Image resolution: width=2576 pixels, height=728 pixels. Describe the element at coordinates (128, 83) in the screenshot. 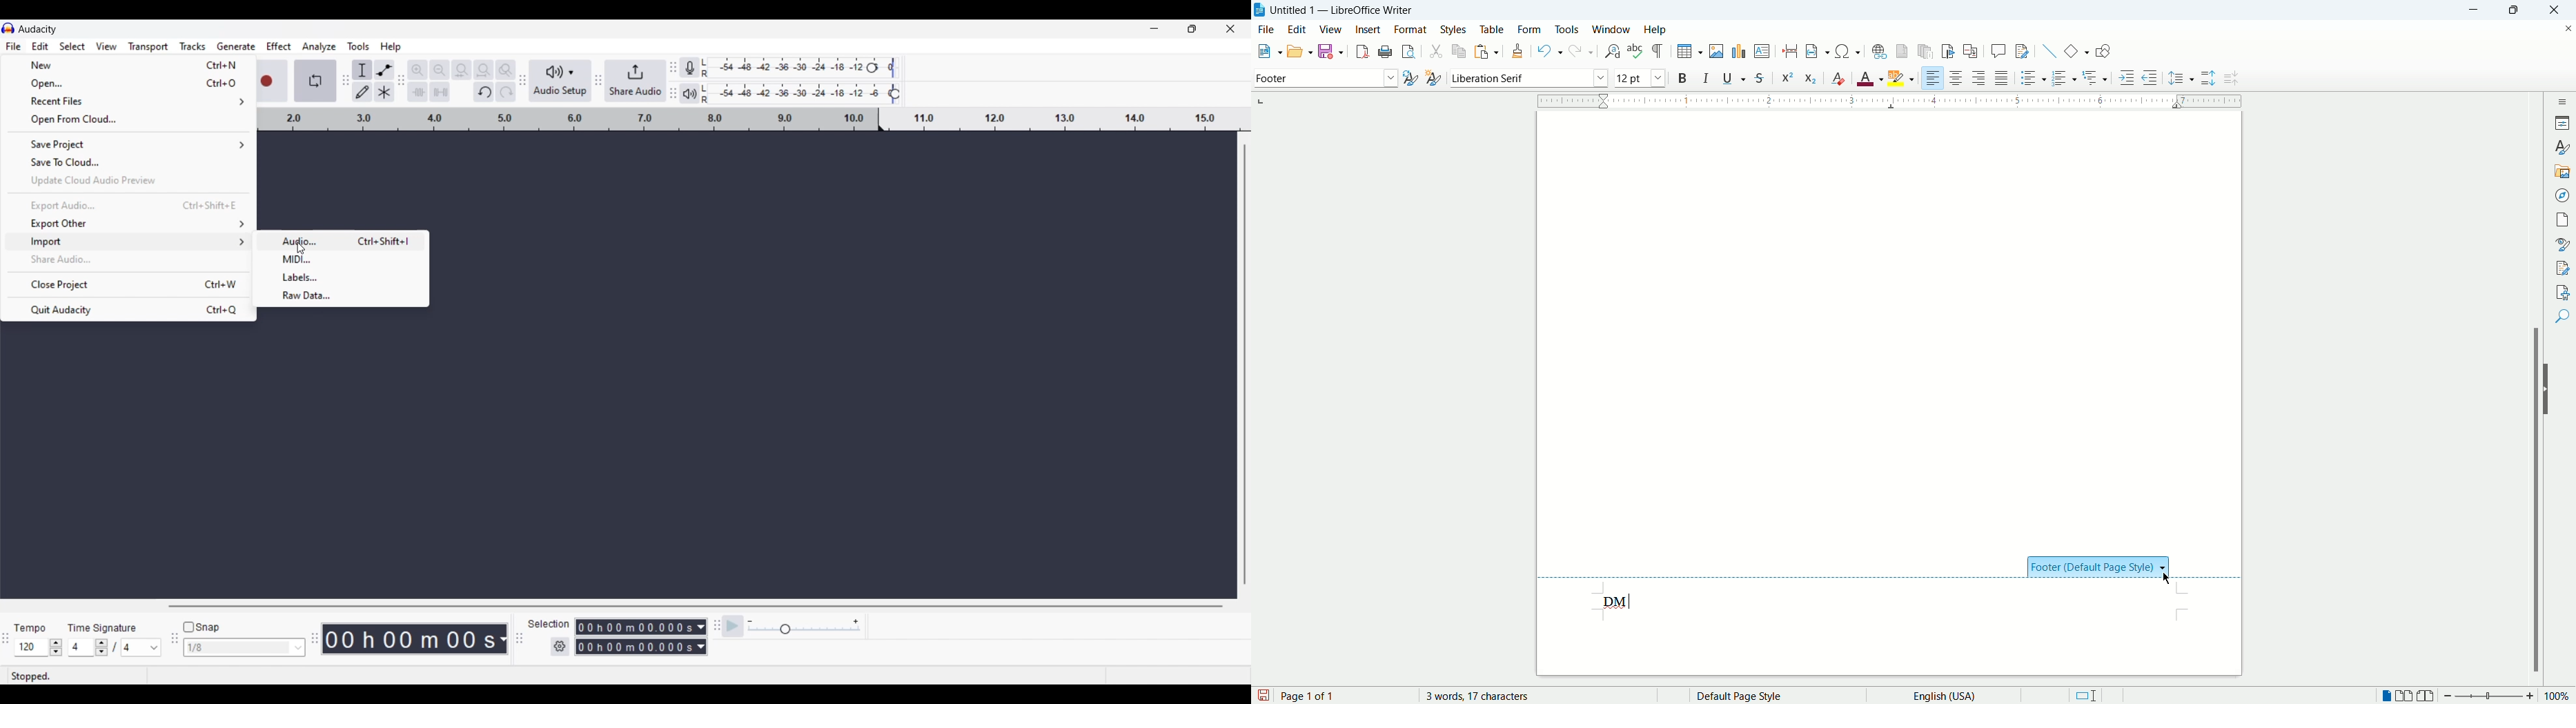

I see `Open   Ctrl+ O` at that location.